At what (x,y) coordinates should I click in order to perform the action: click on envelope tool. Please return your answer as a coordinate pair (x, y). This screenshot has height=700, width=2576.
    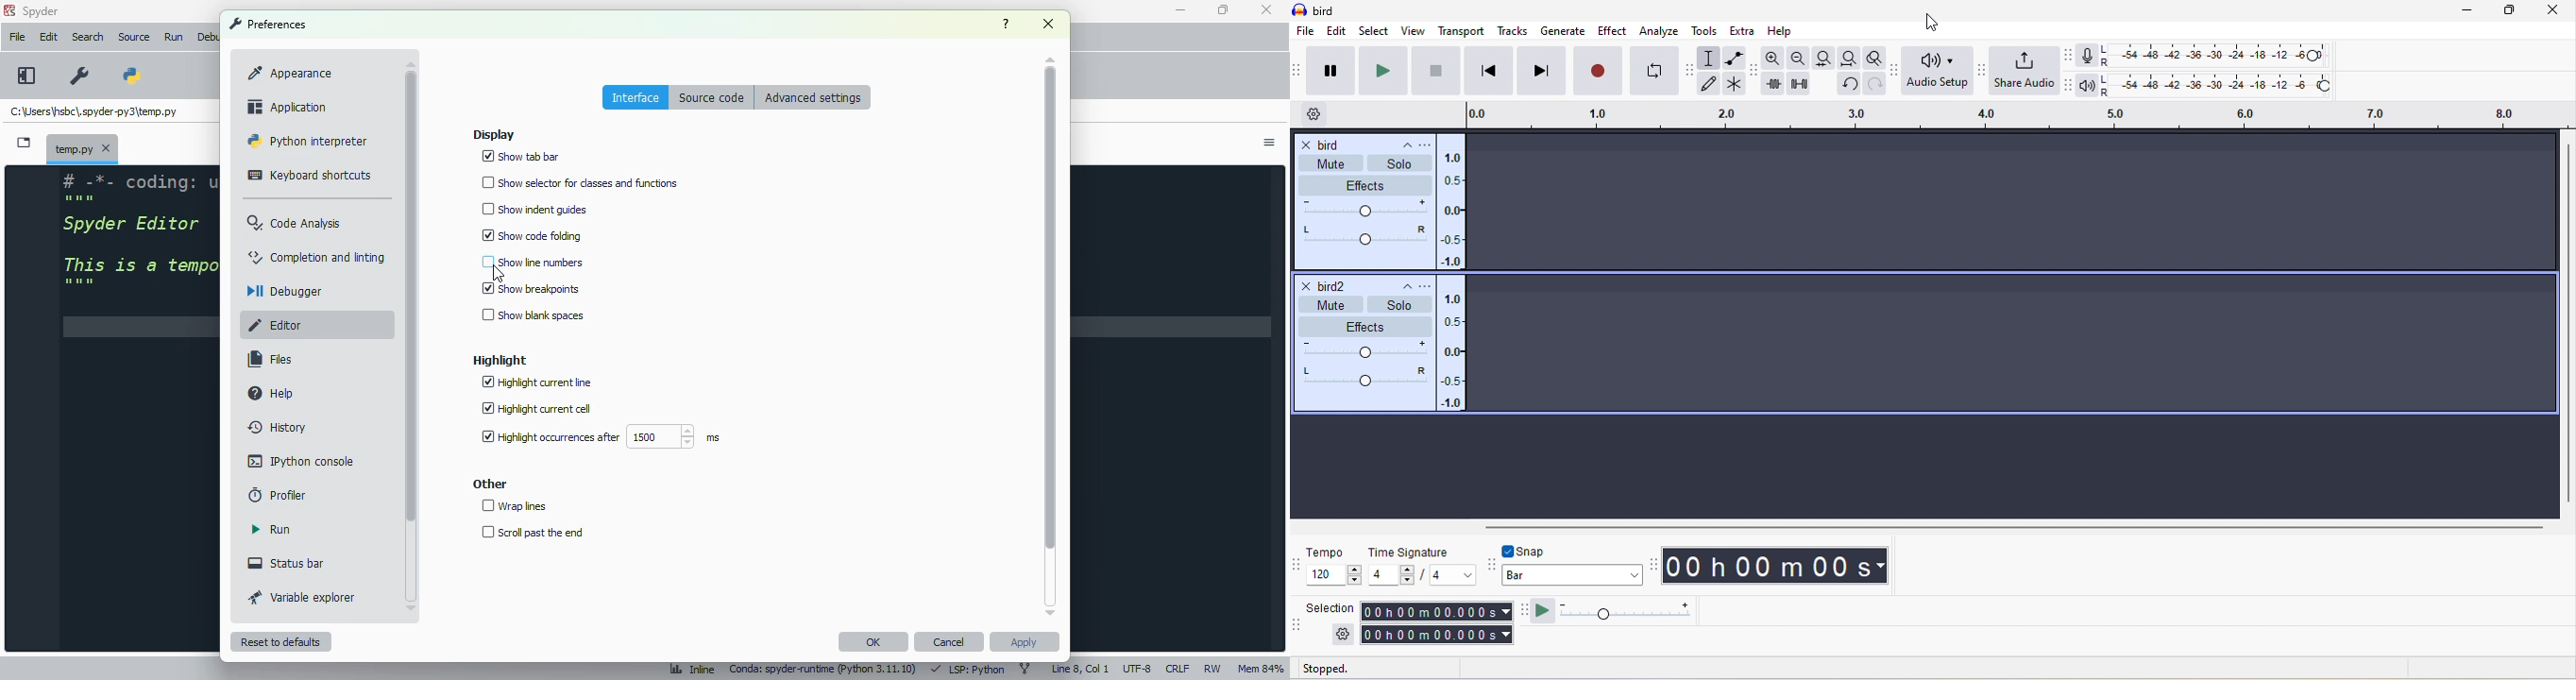
    Looking at the image, I should click on (1734, 59).